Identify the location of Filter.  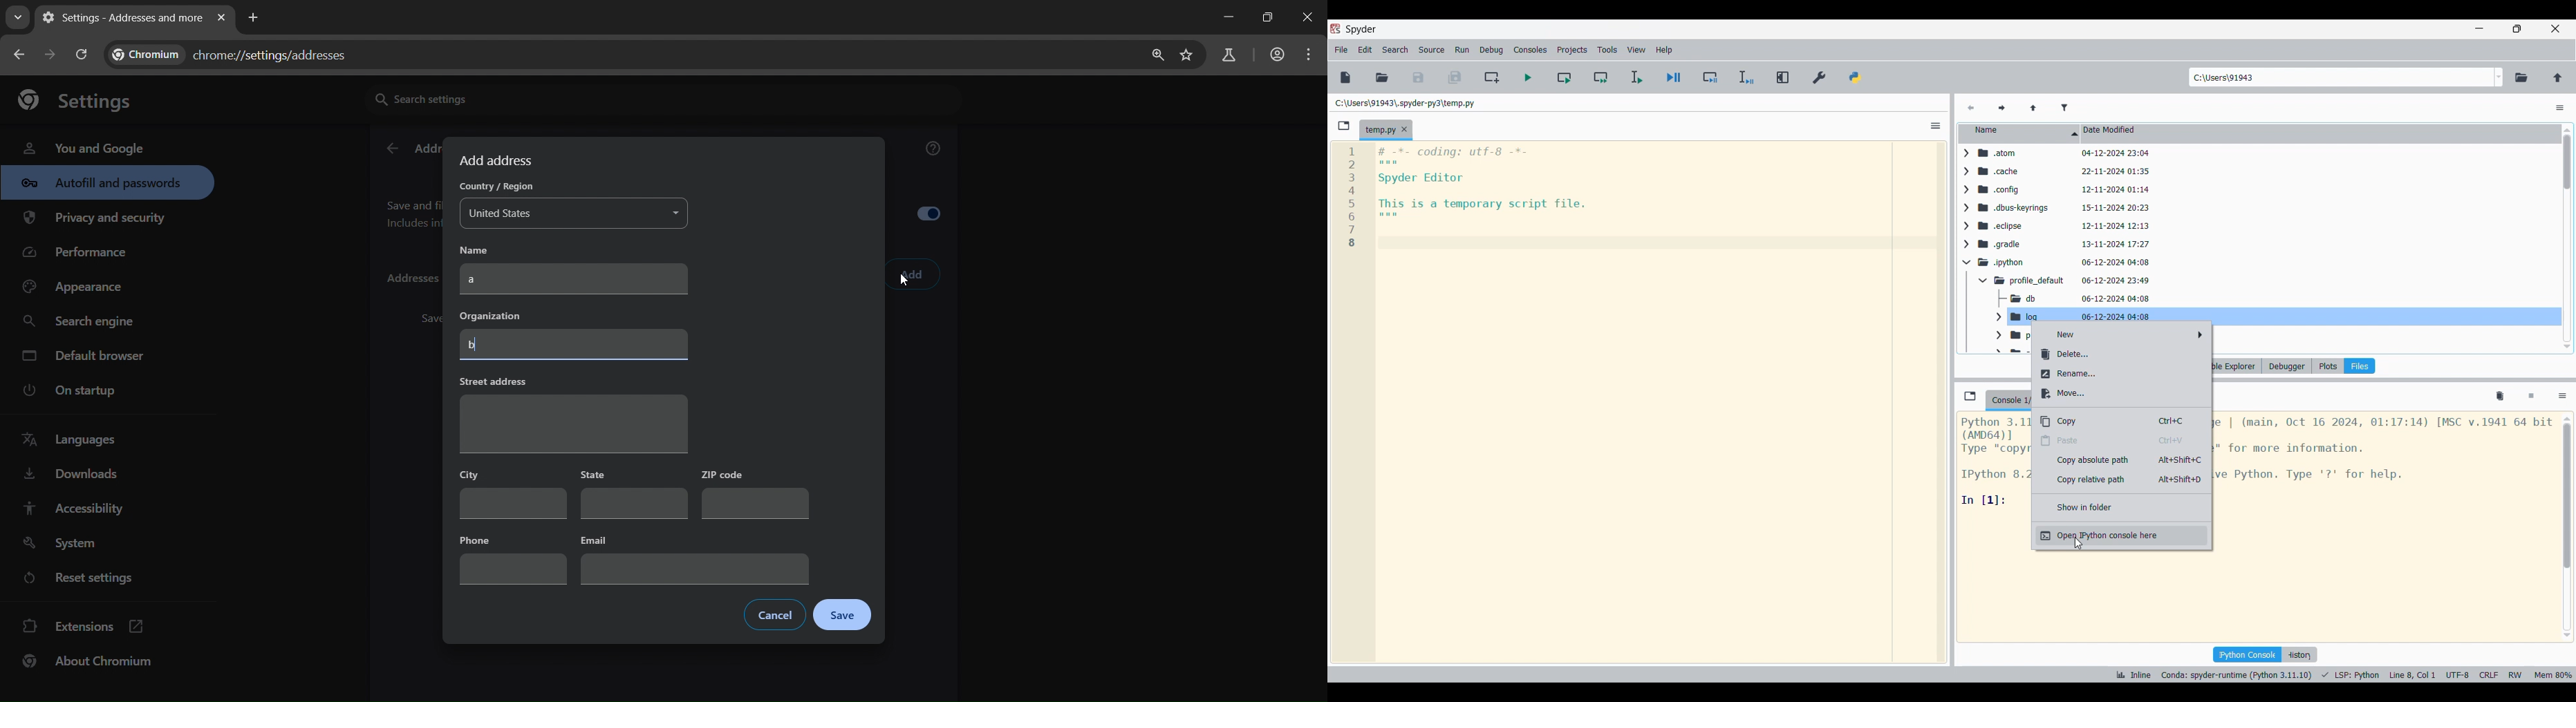
(2064, 109).